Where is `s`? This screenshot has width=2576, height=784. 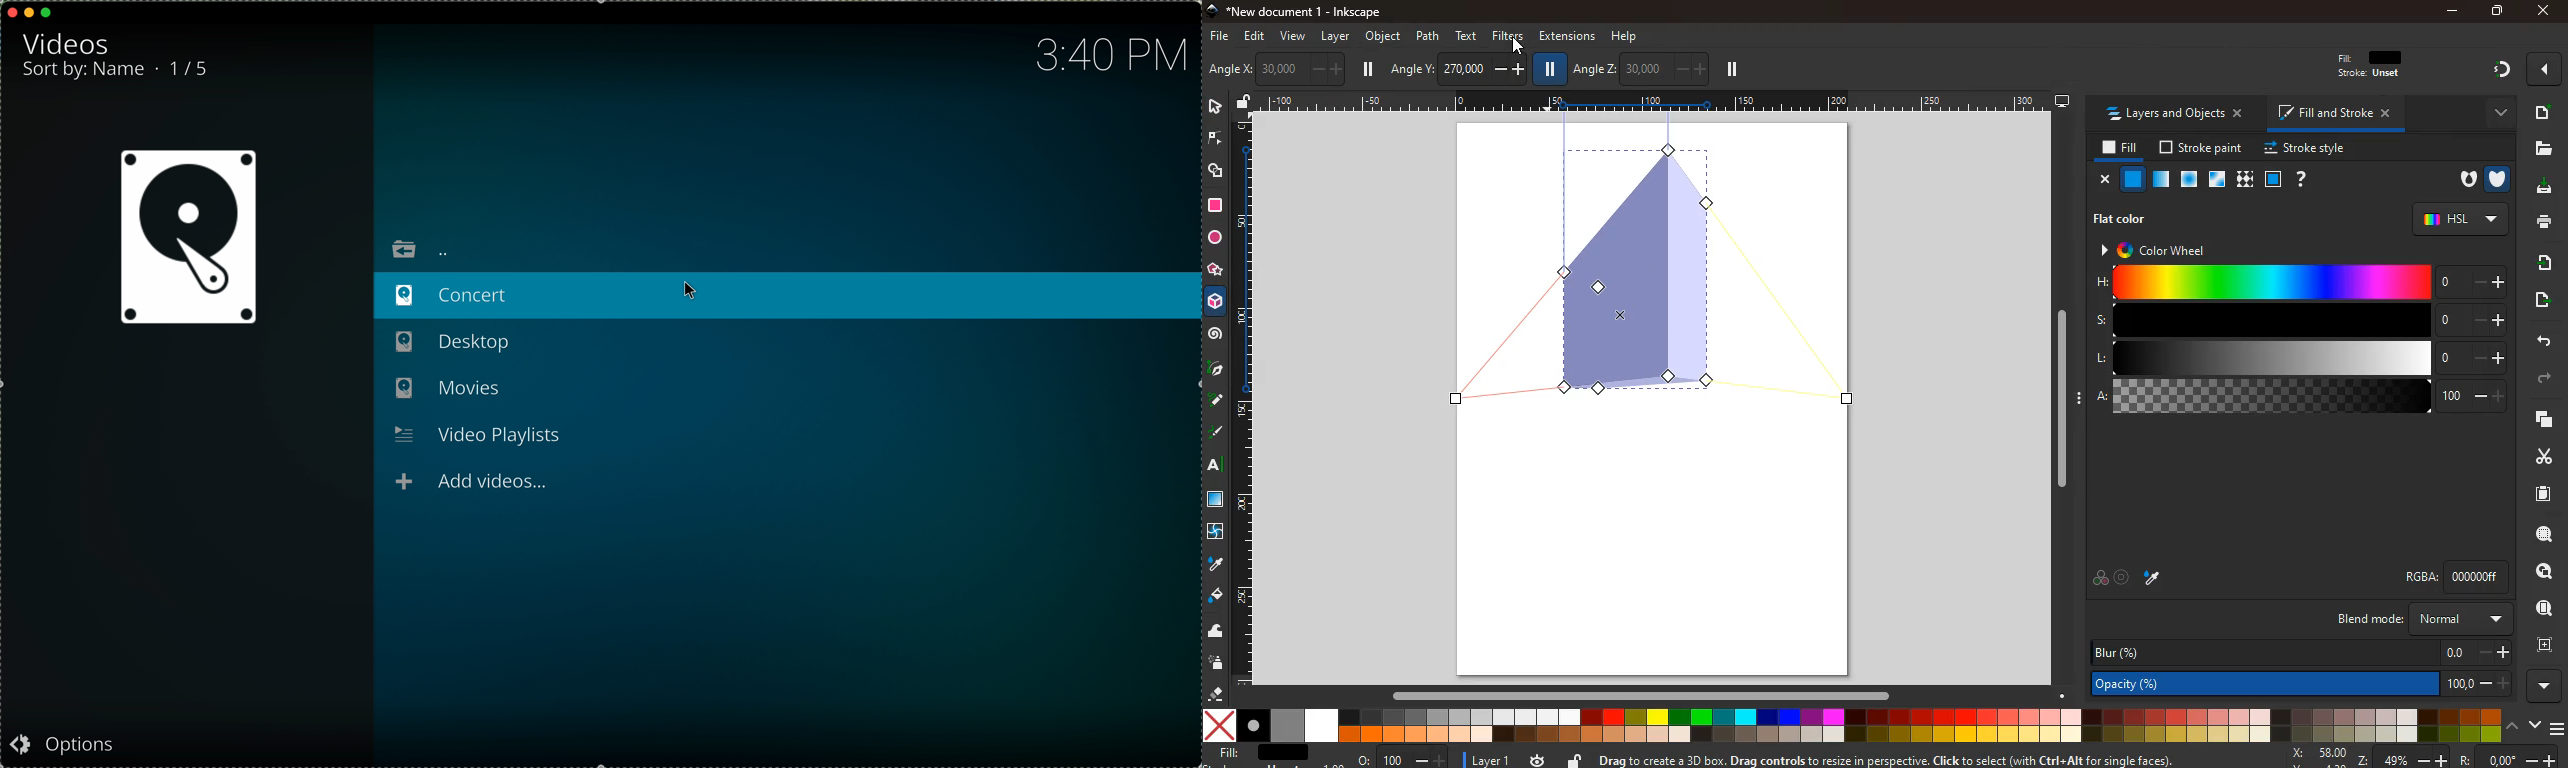
s is located at coordinates (2299, 321).